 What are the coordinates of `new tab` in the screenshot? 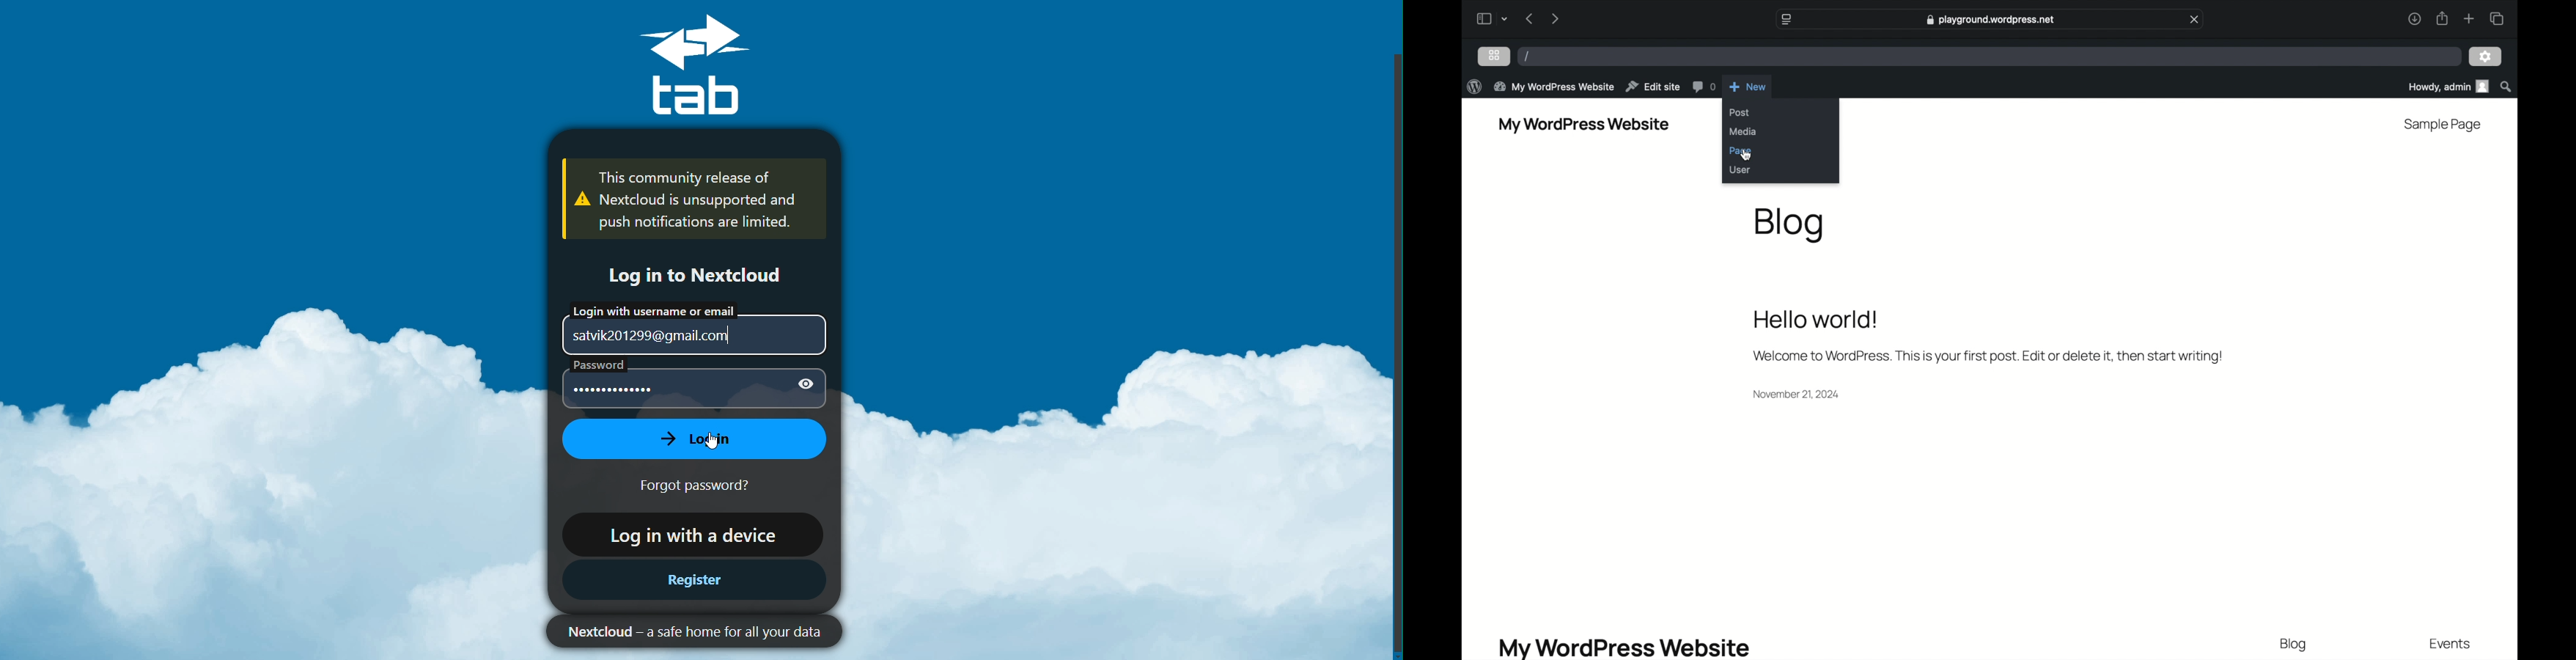 It's located at (2470, 18).